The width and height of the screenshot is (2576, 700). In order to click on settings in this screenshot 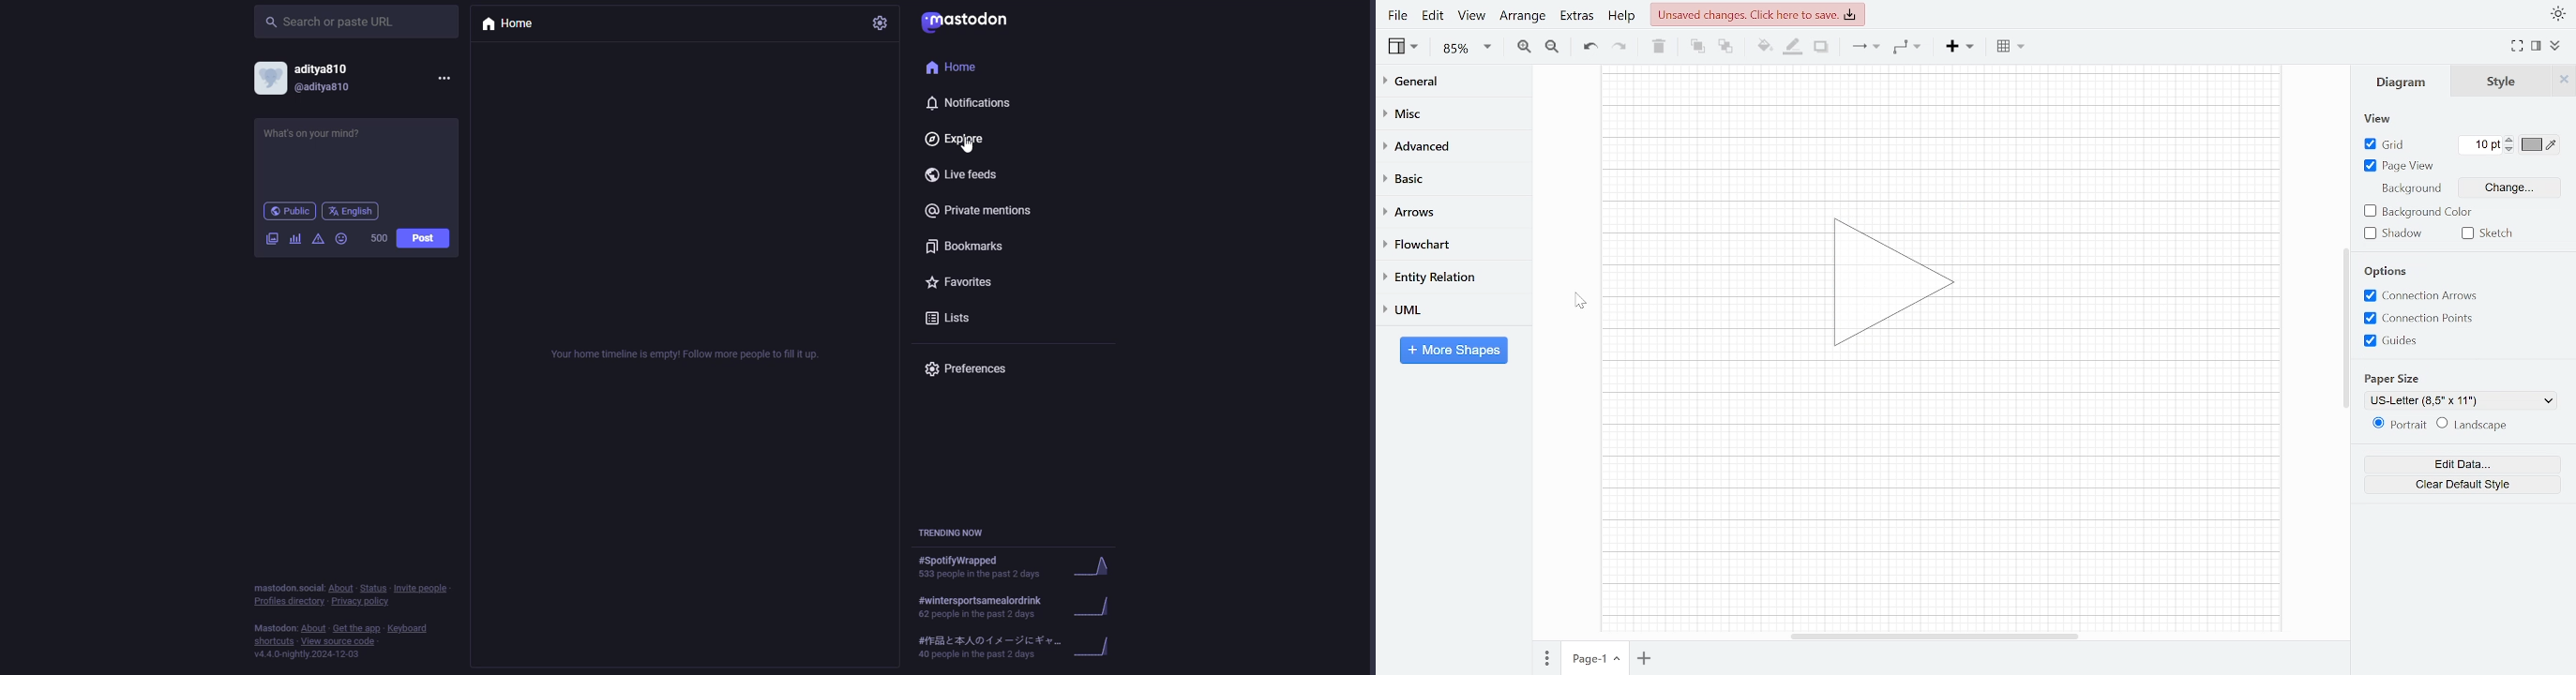, I will do `click(882, 23)`.